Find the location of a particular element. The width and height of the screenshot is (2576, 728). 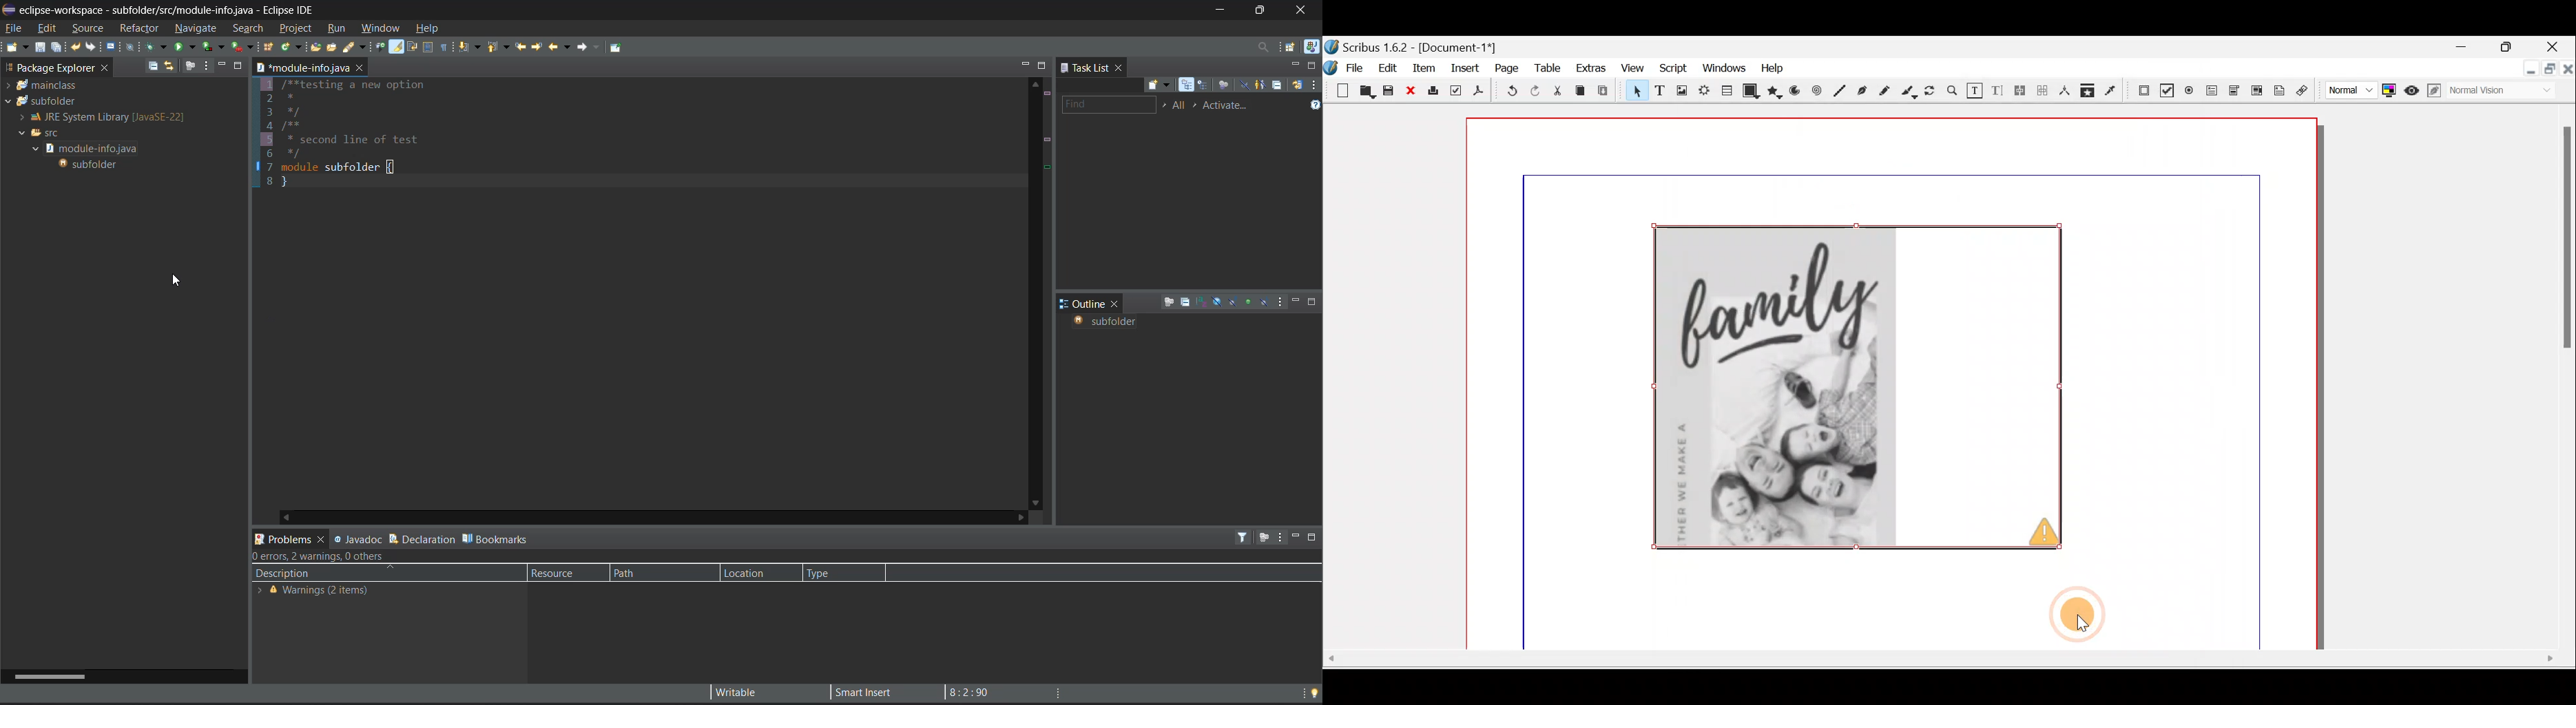

Minimise is located at coordinates (2527, 69).